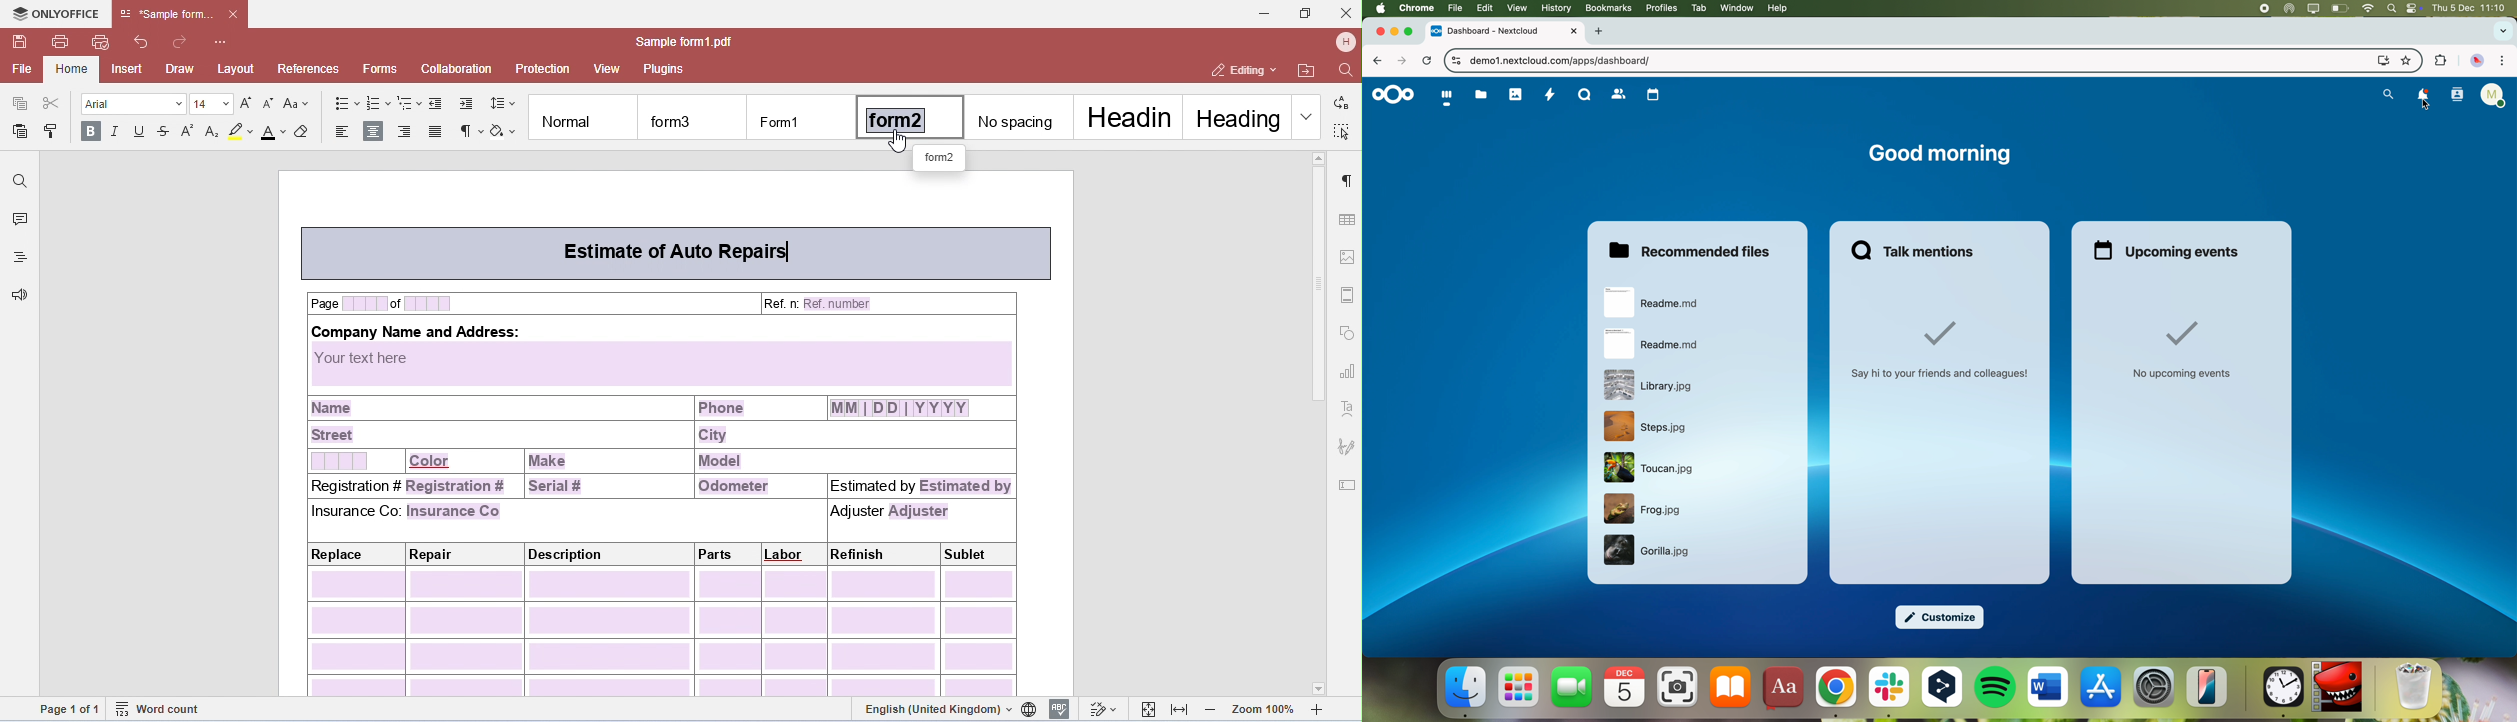 The image size is (2520, 728). Describe the element at coordinates (1652, 385) in the screenshot. I see `file` at that location.